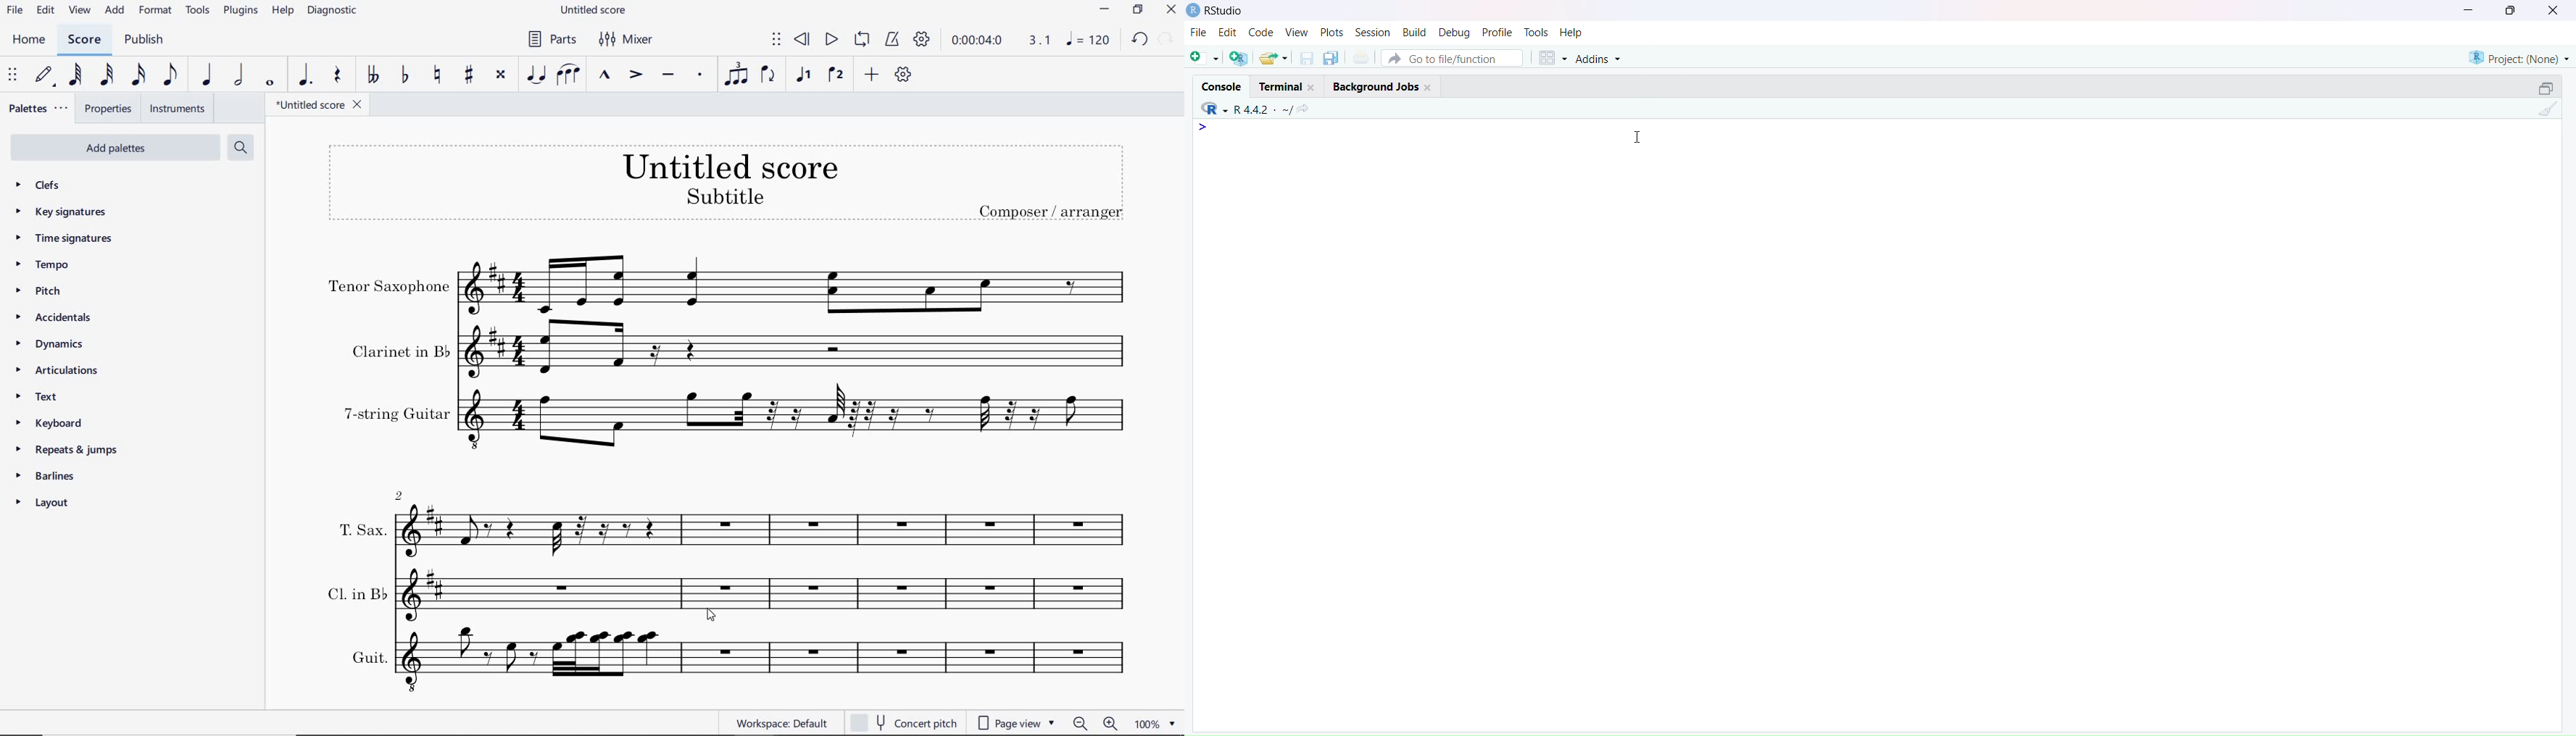  What do you see at coordinates (1264, 33) in the screenshot?
I see `code` at bounding box center [1264, 33].